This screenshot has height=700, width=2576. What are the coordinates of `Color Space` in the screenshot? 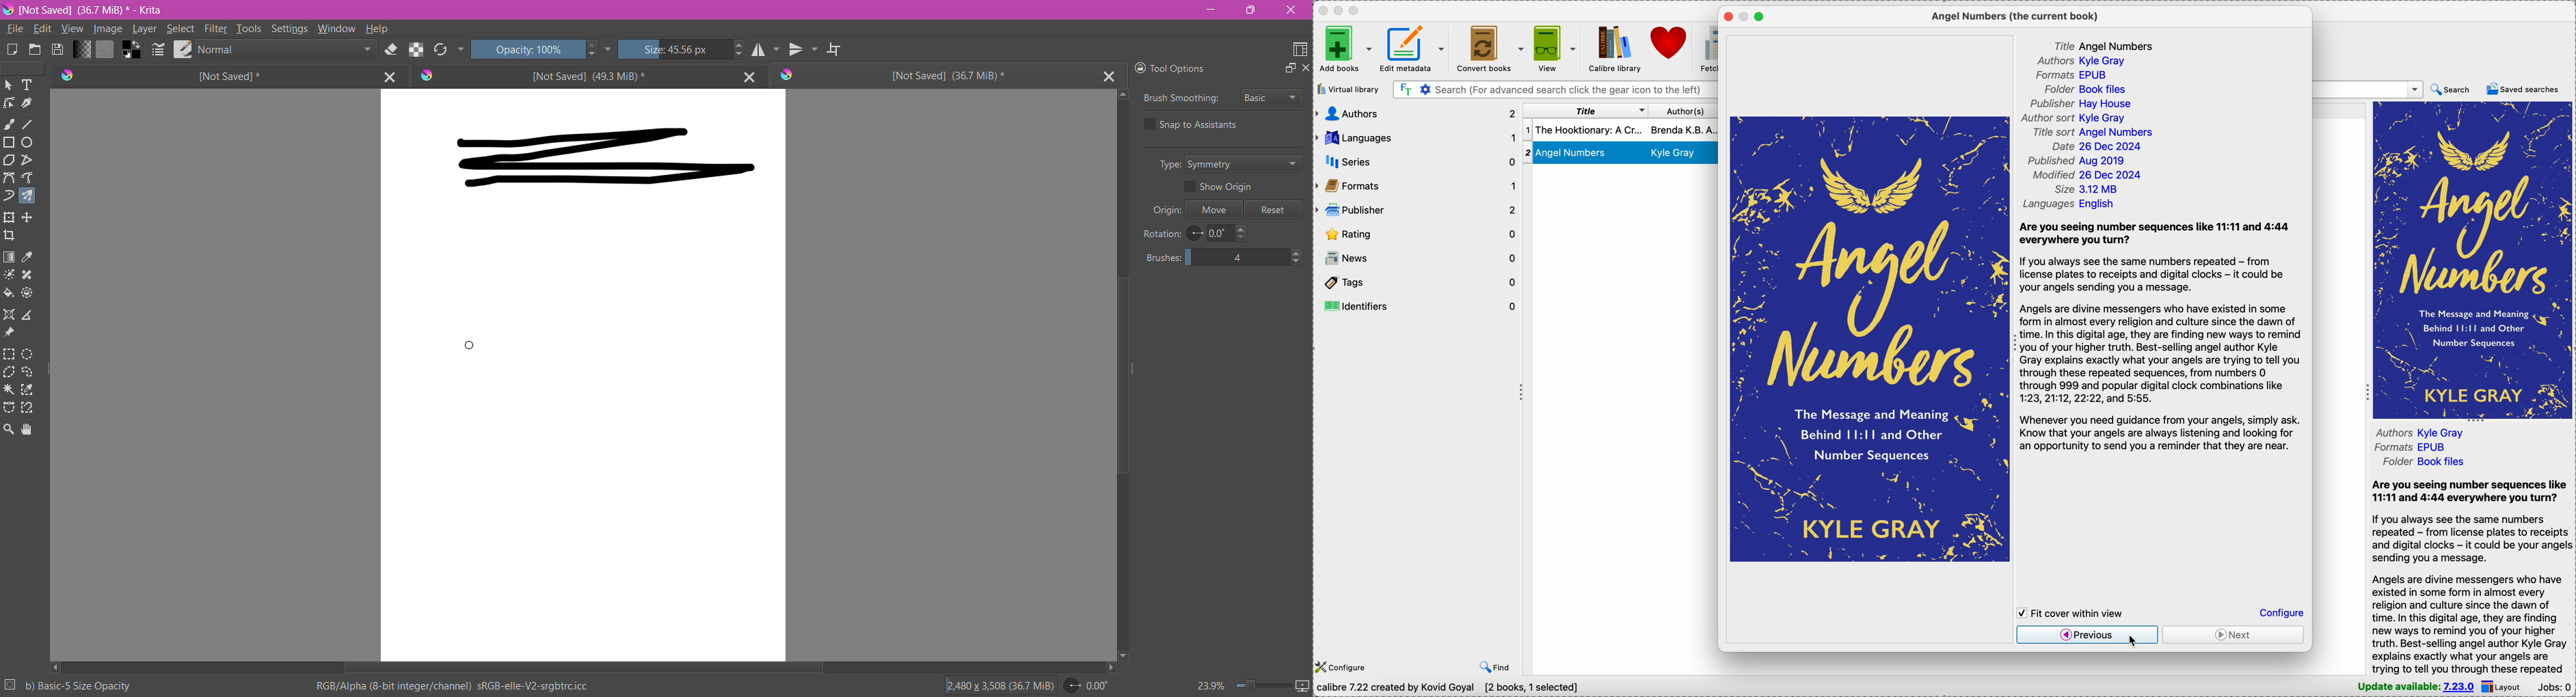 It's located at (453, 686).